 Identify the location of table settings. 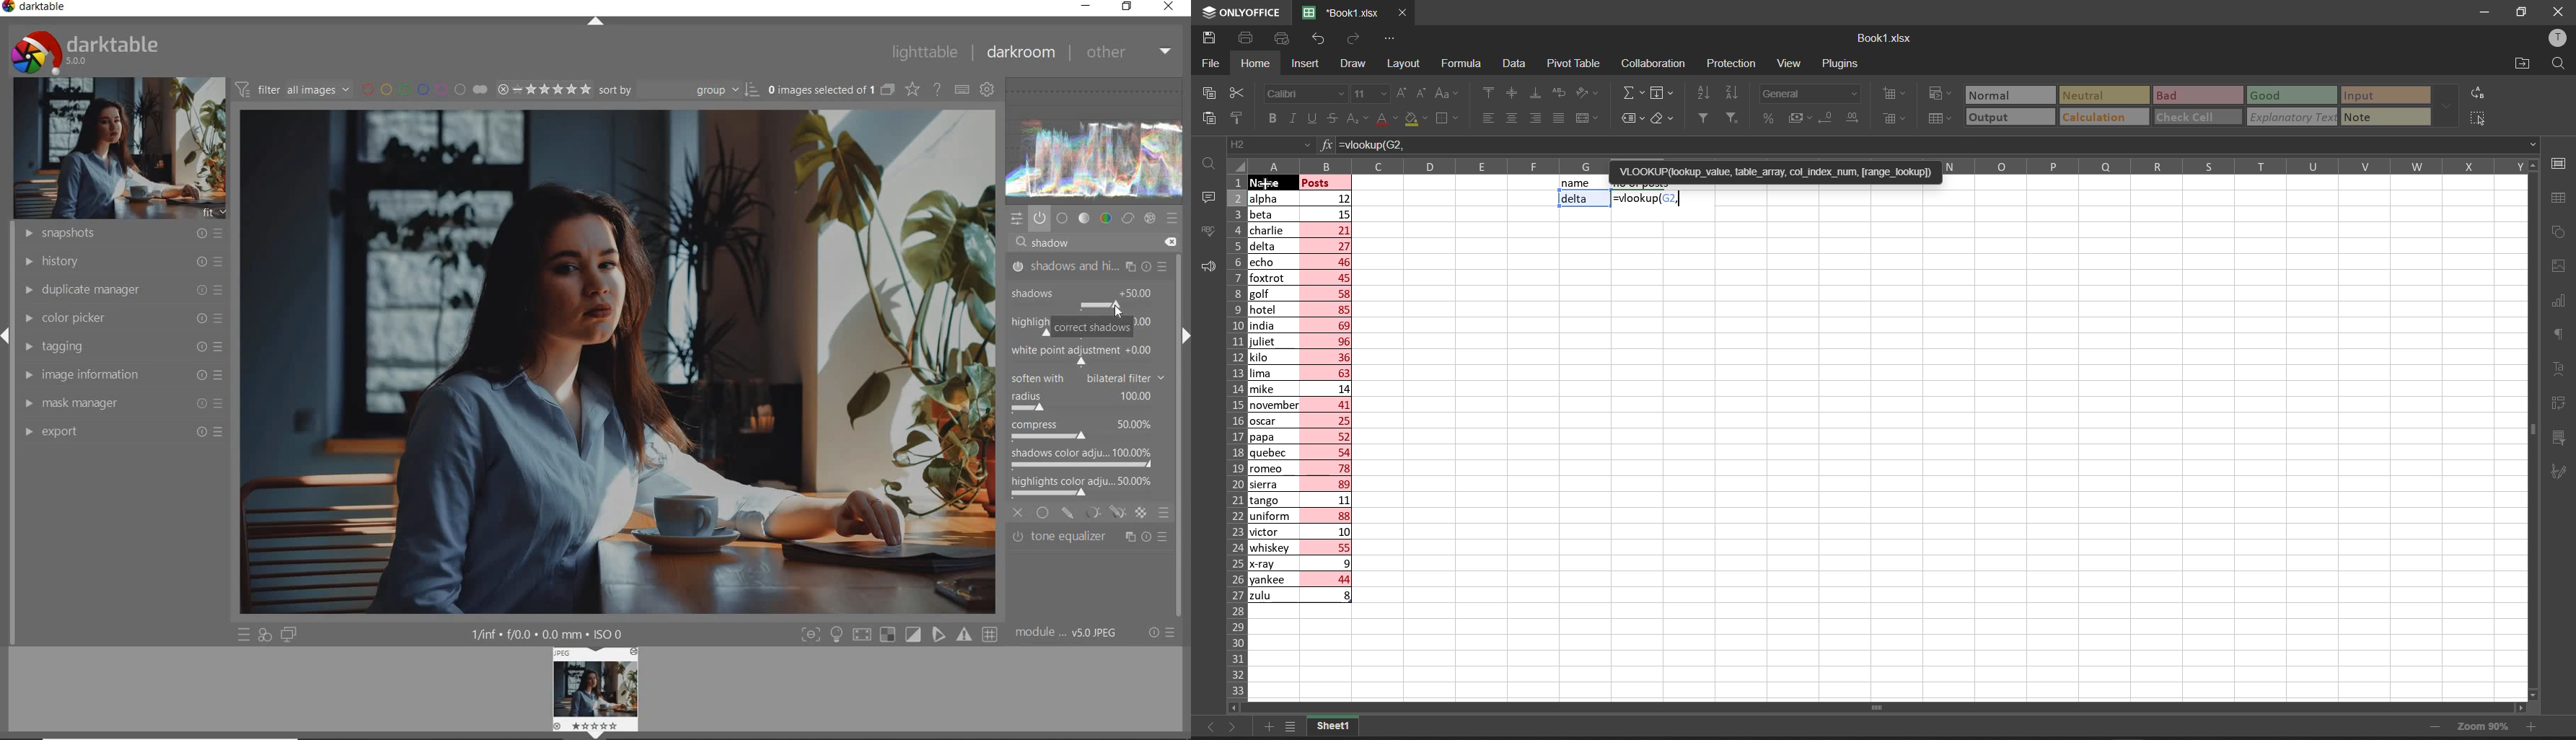
(2563, 198).